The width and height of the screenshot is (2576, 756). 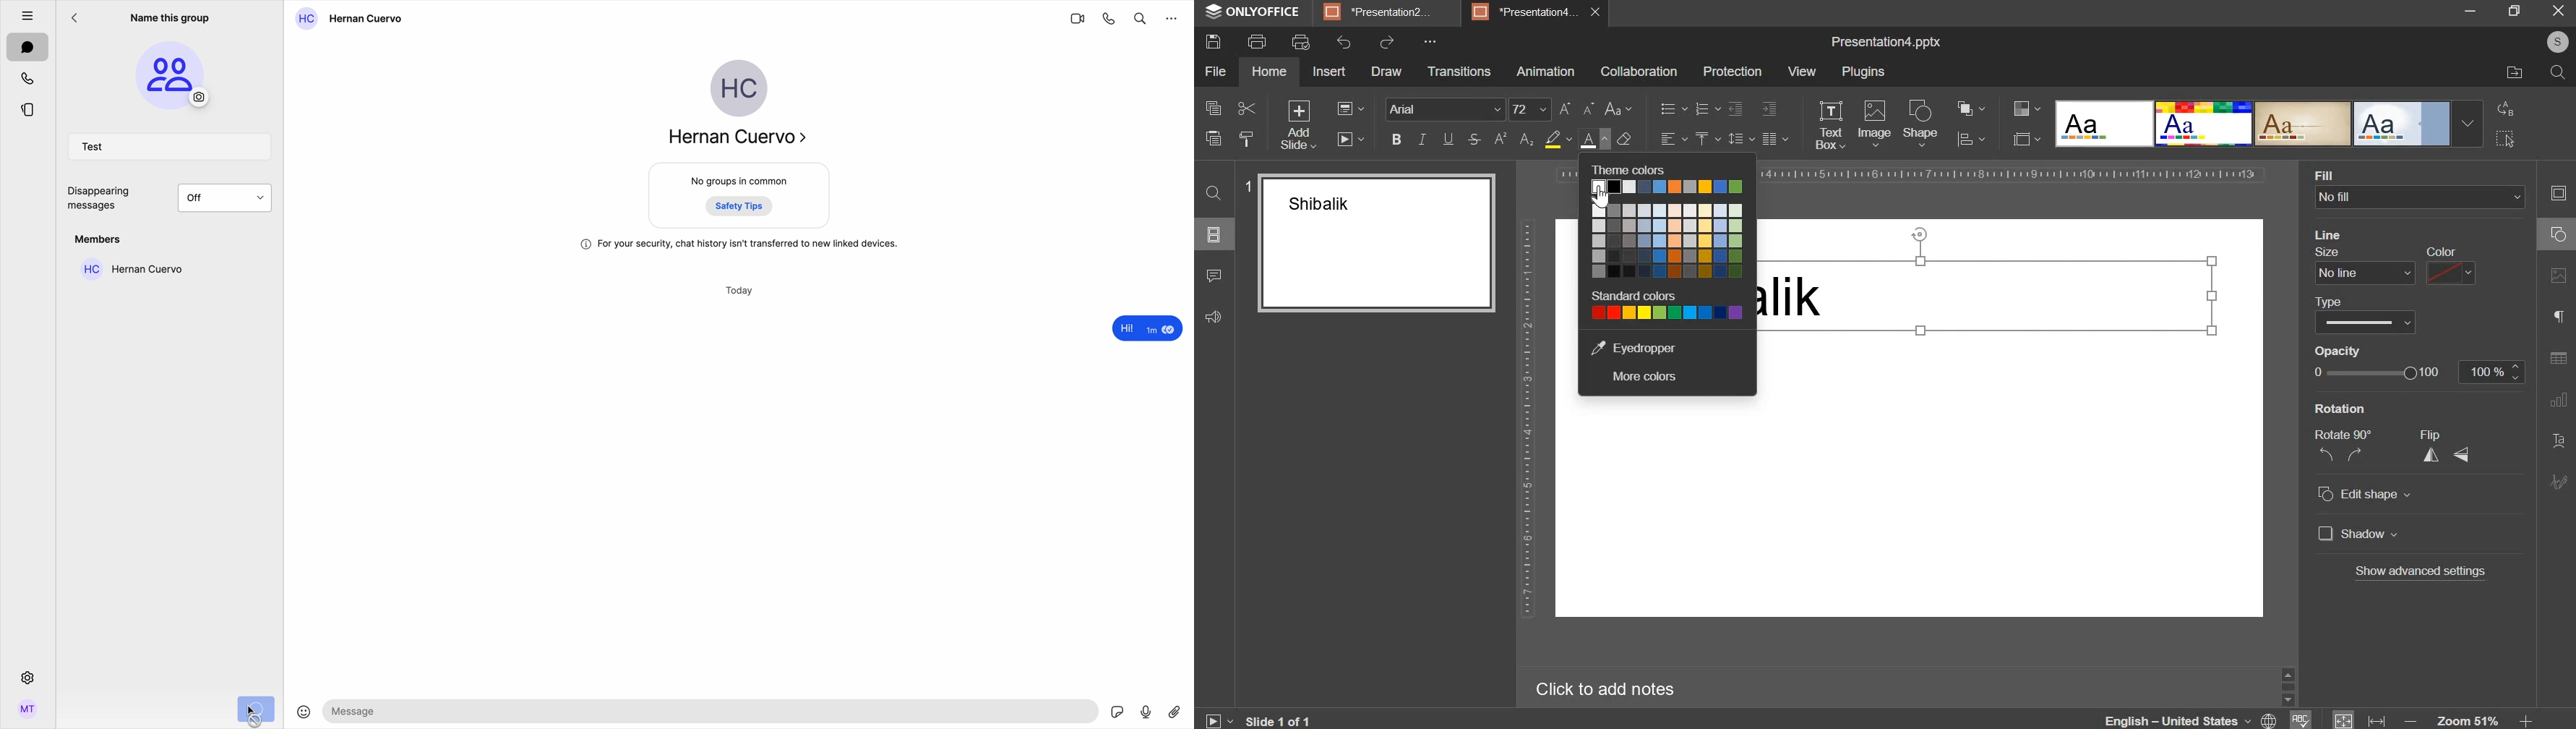 What do you see at coordinates (2326, 454) in the screenshot?
I see `left` at bounding box center [2326, 454].